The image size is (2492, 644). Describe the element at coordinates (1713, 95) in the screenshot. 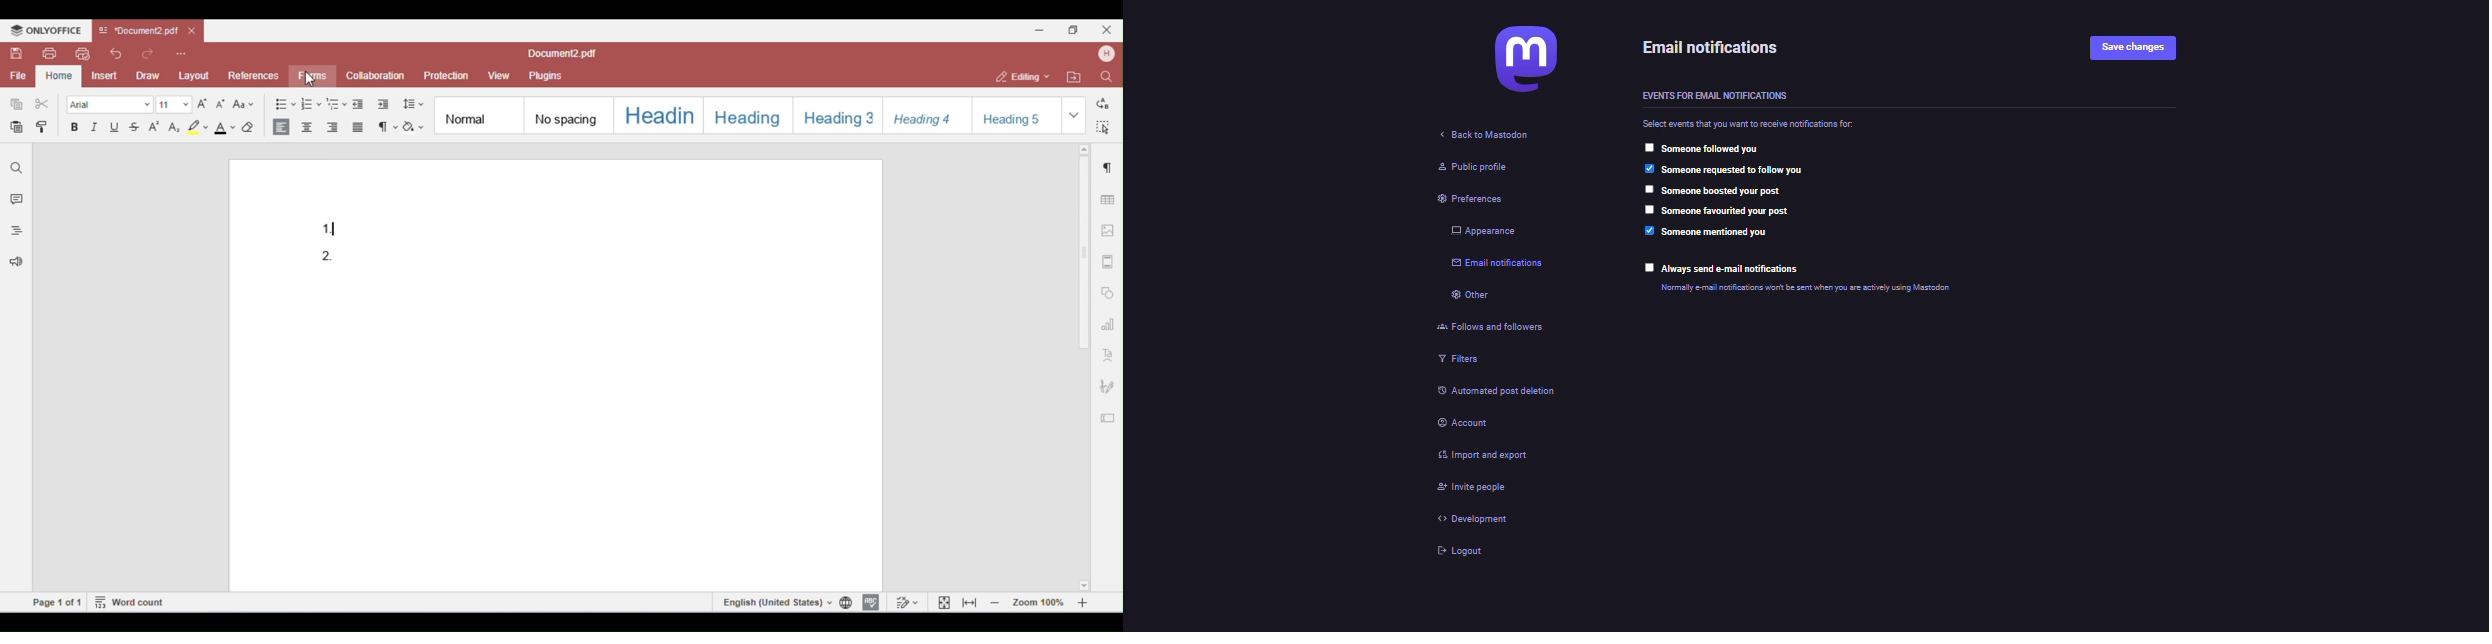

I see `events` at that location.